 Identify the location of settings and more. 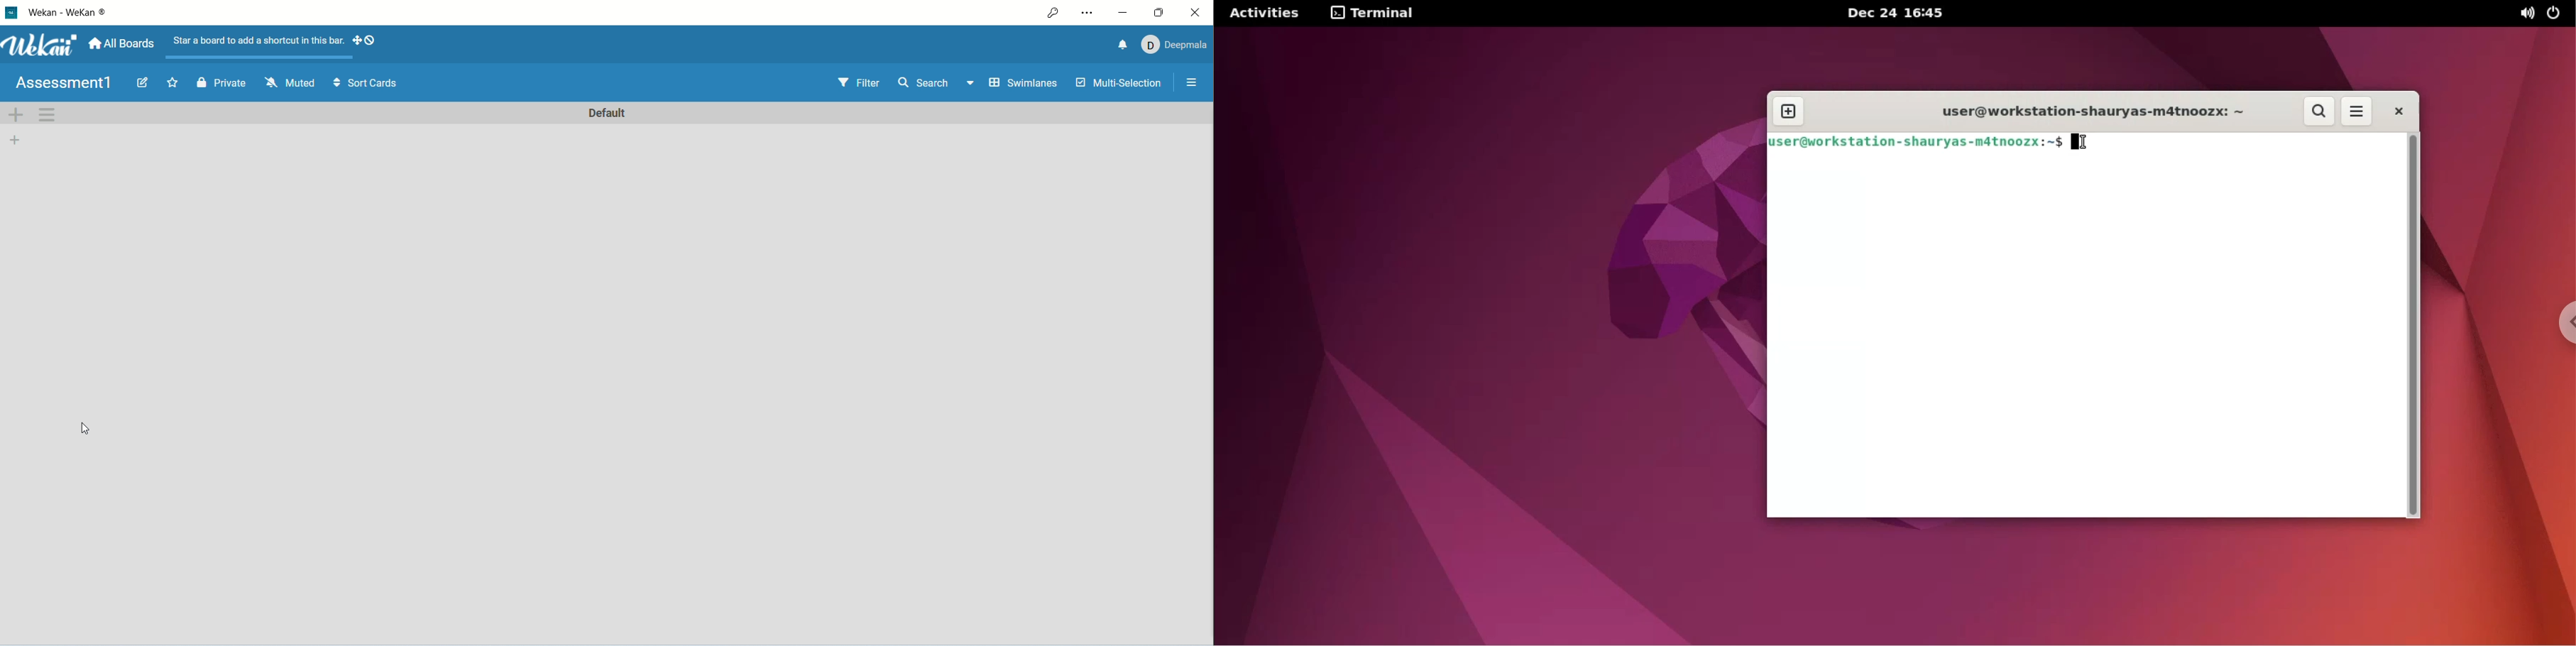
(1086, 13).